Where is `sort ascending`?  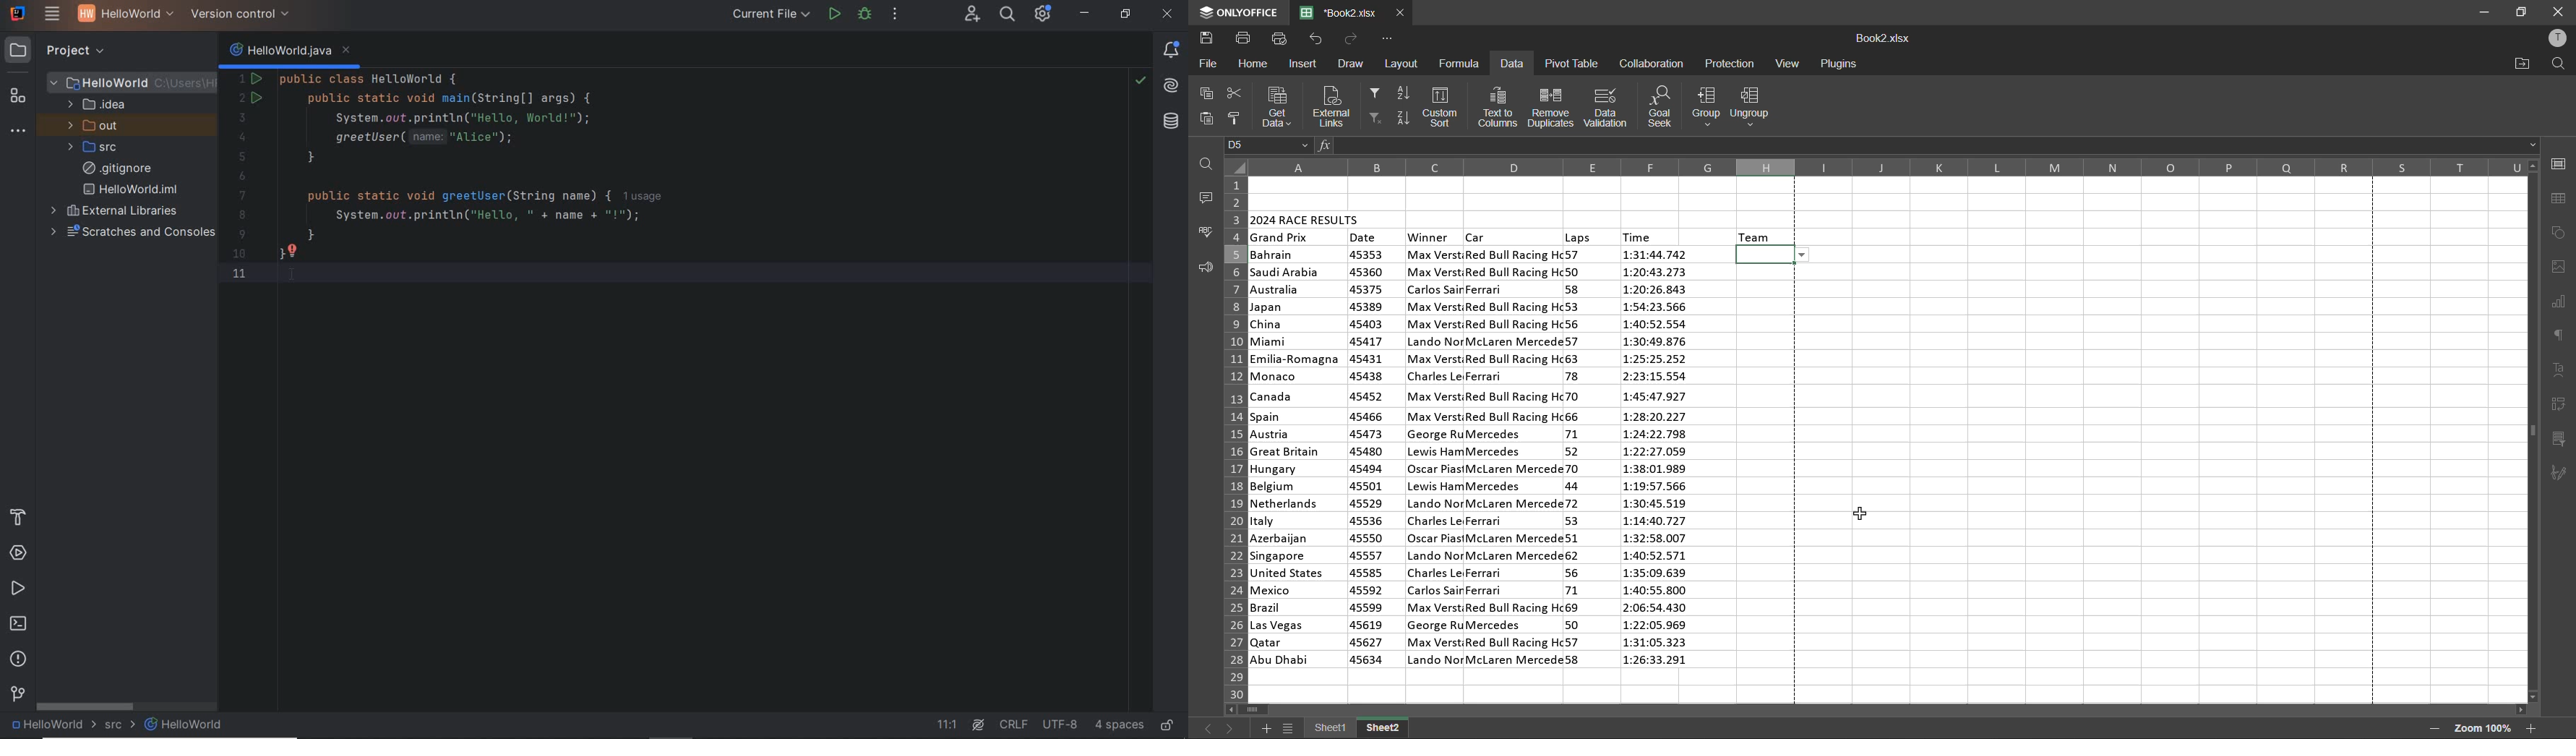 sort ascending is located at coordinates (1404, 95).